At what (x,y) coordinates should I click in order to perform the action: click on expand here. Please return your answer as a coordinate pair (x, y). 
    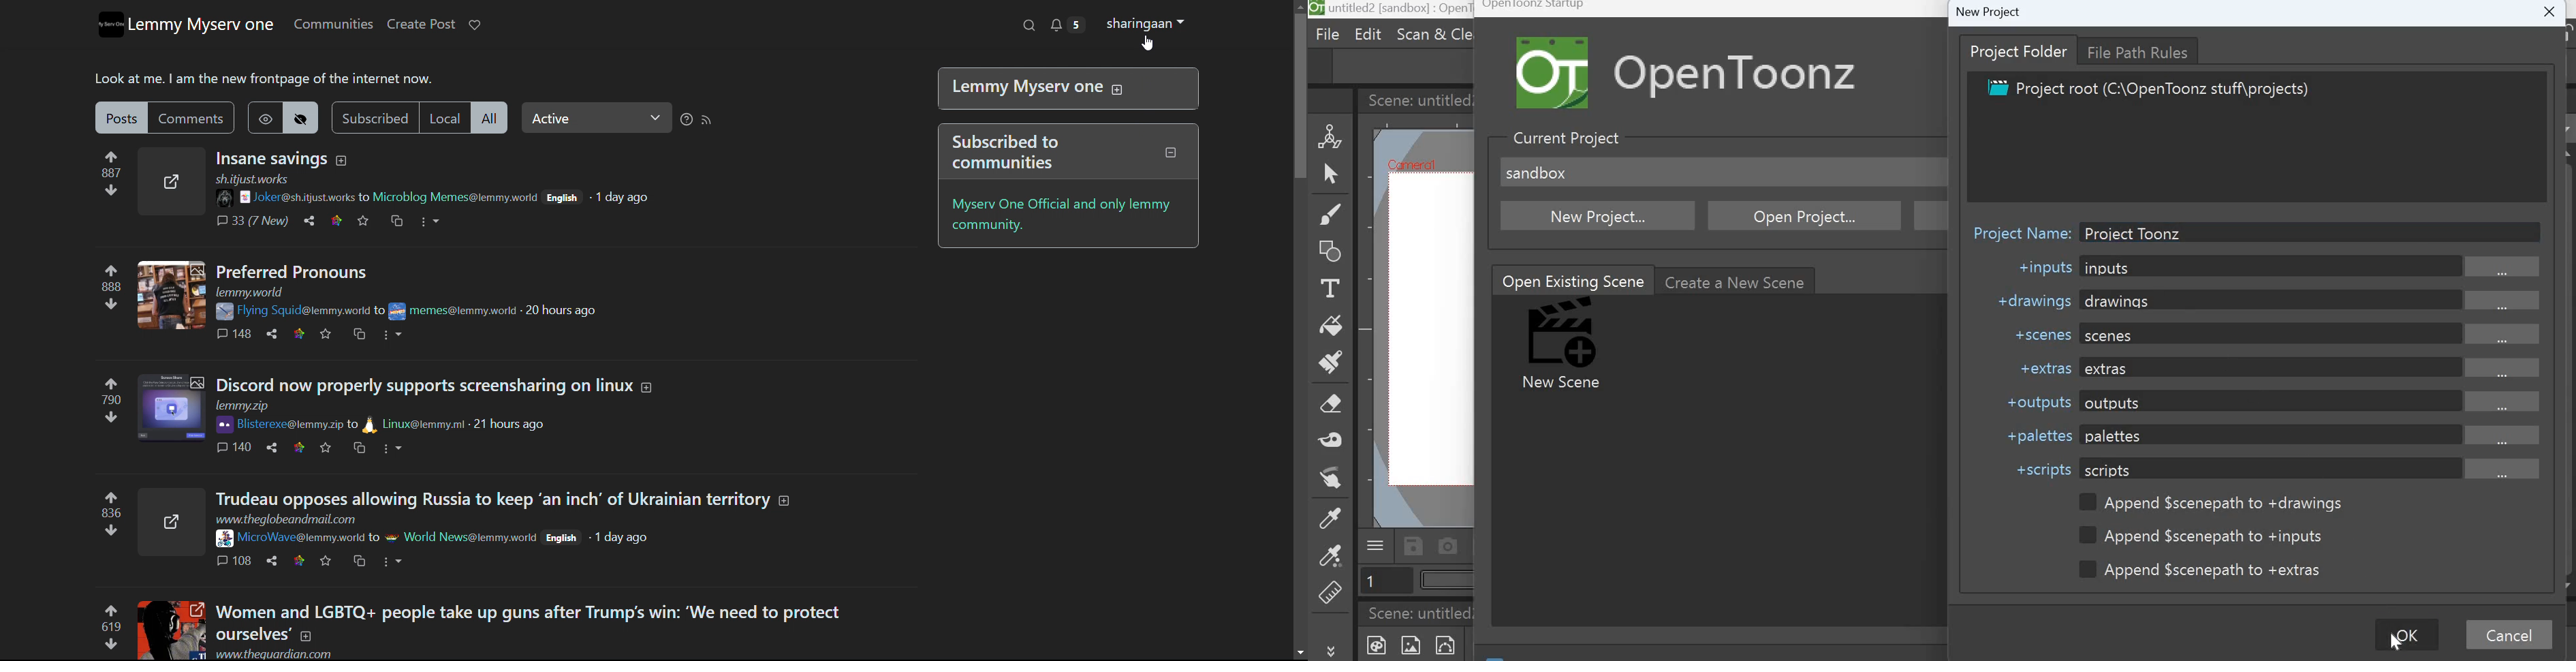
    Looking at the image, I should click on (170, 630).